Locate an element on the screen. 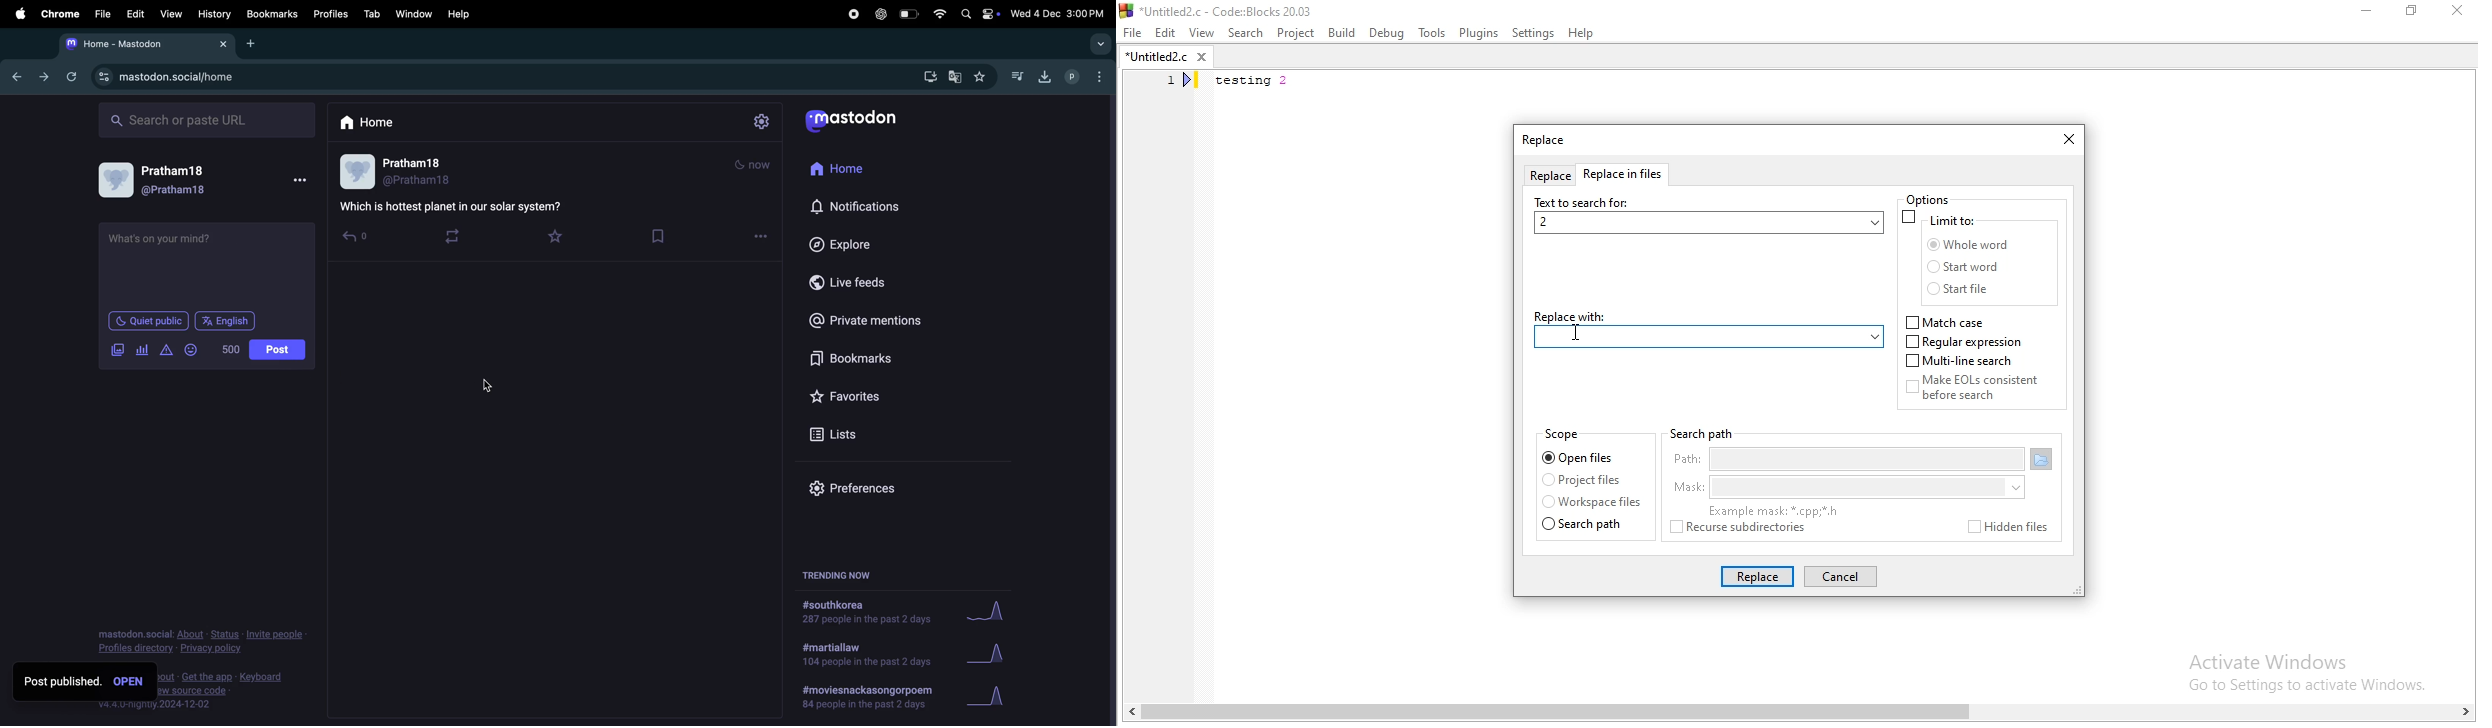 The height and width of the screenshot is (728, 2492). Bookmark is located at coordinates (871, 357).